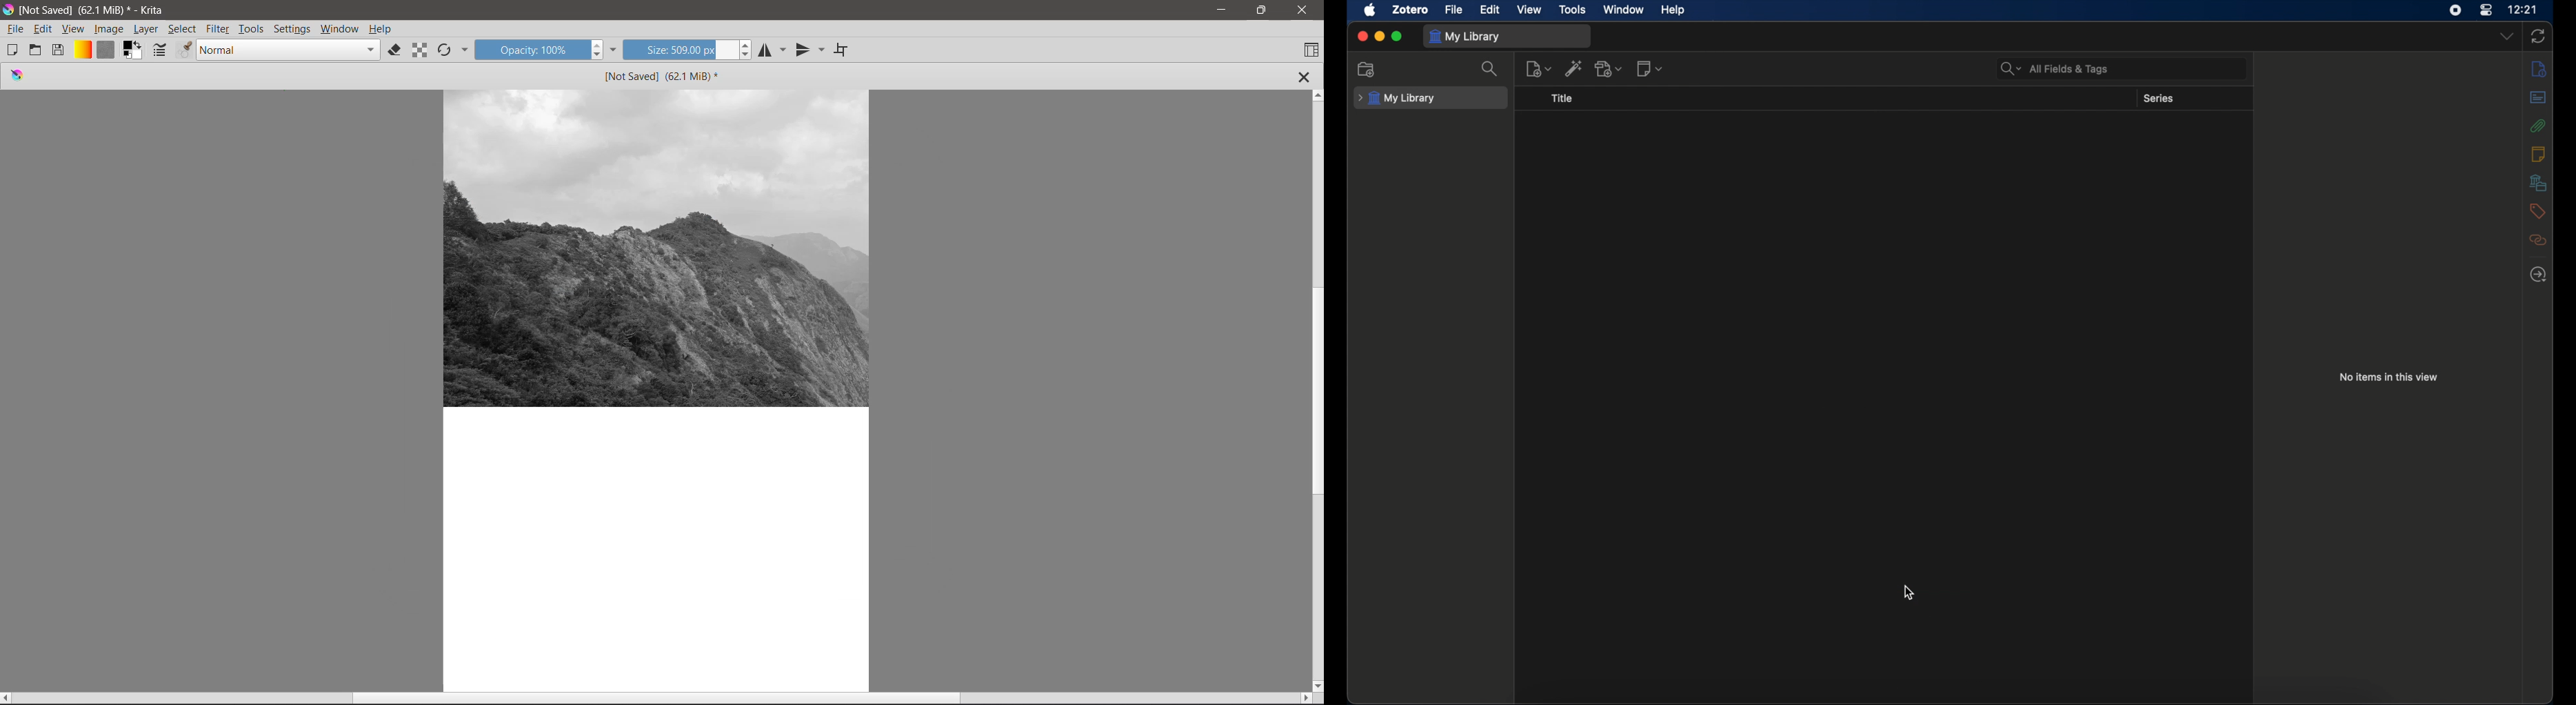  I want to click on Choose Workspace, so click(1309, 50).